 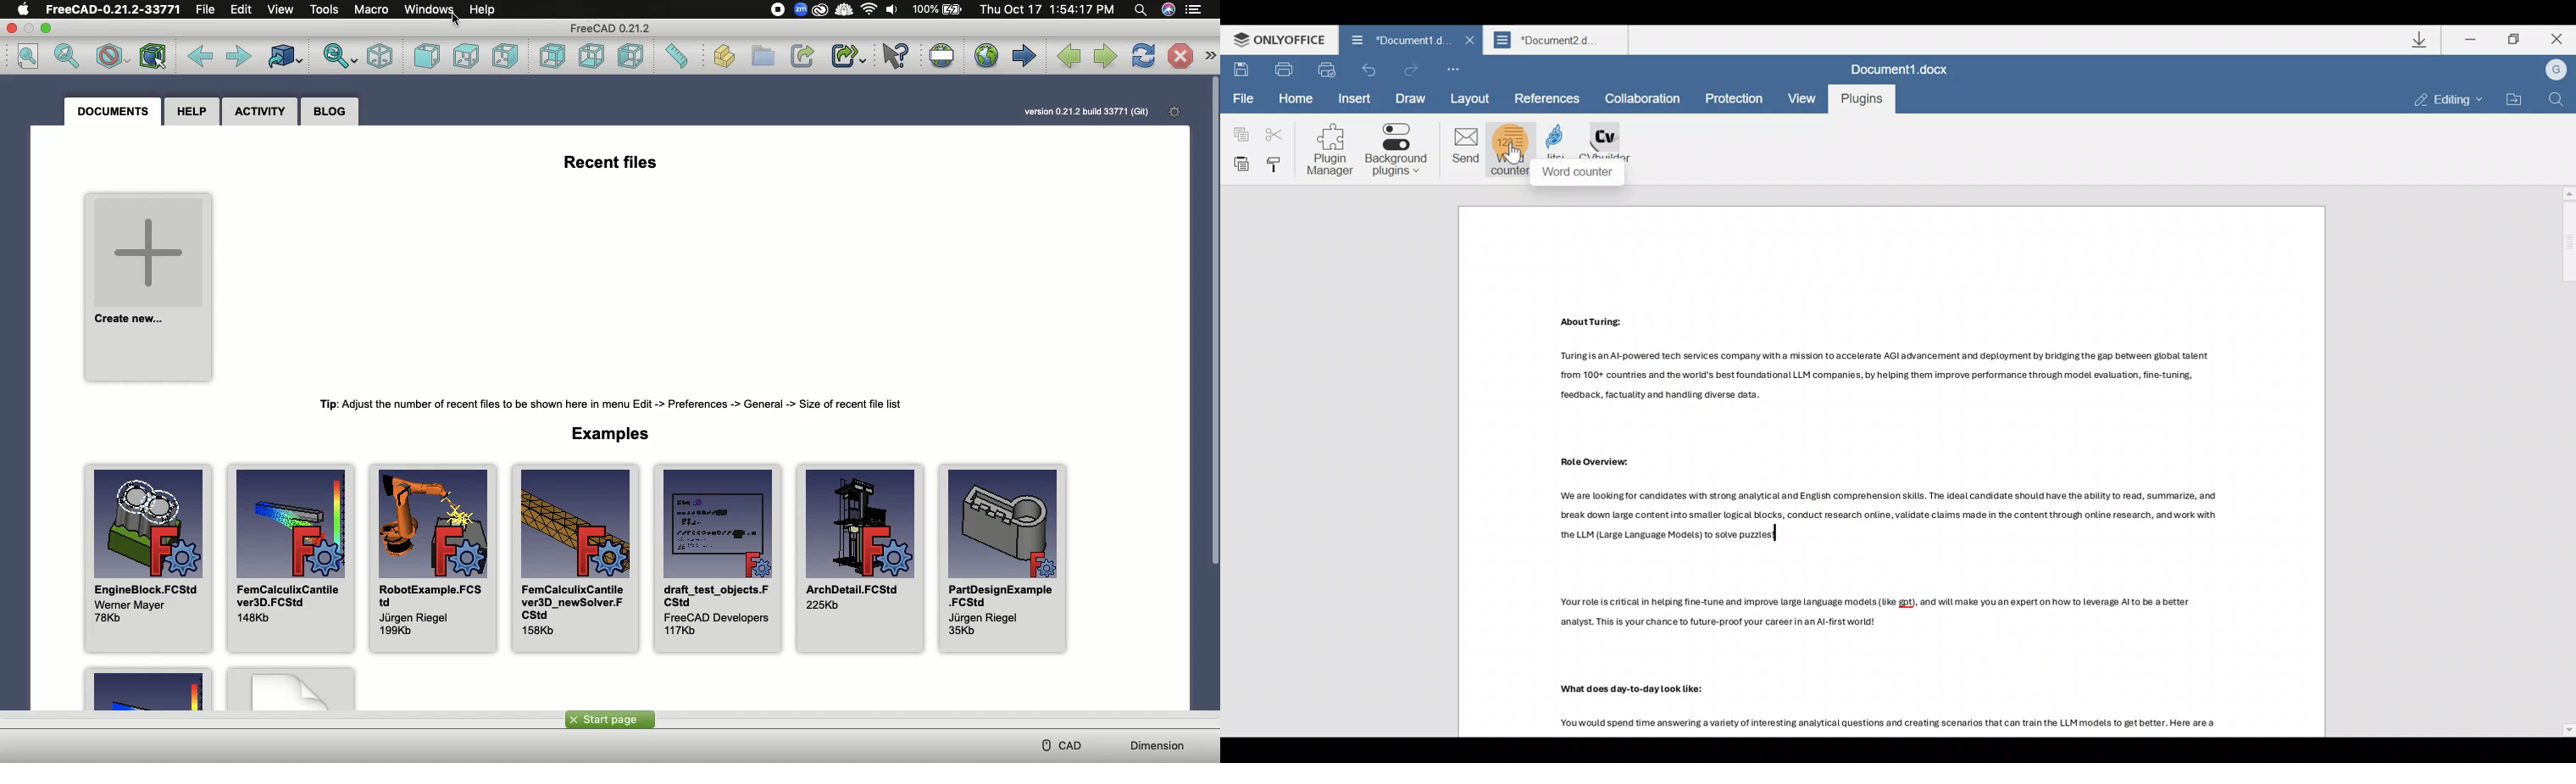 I want to click on Example, so click(x=139, y=688).